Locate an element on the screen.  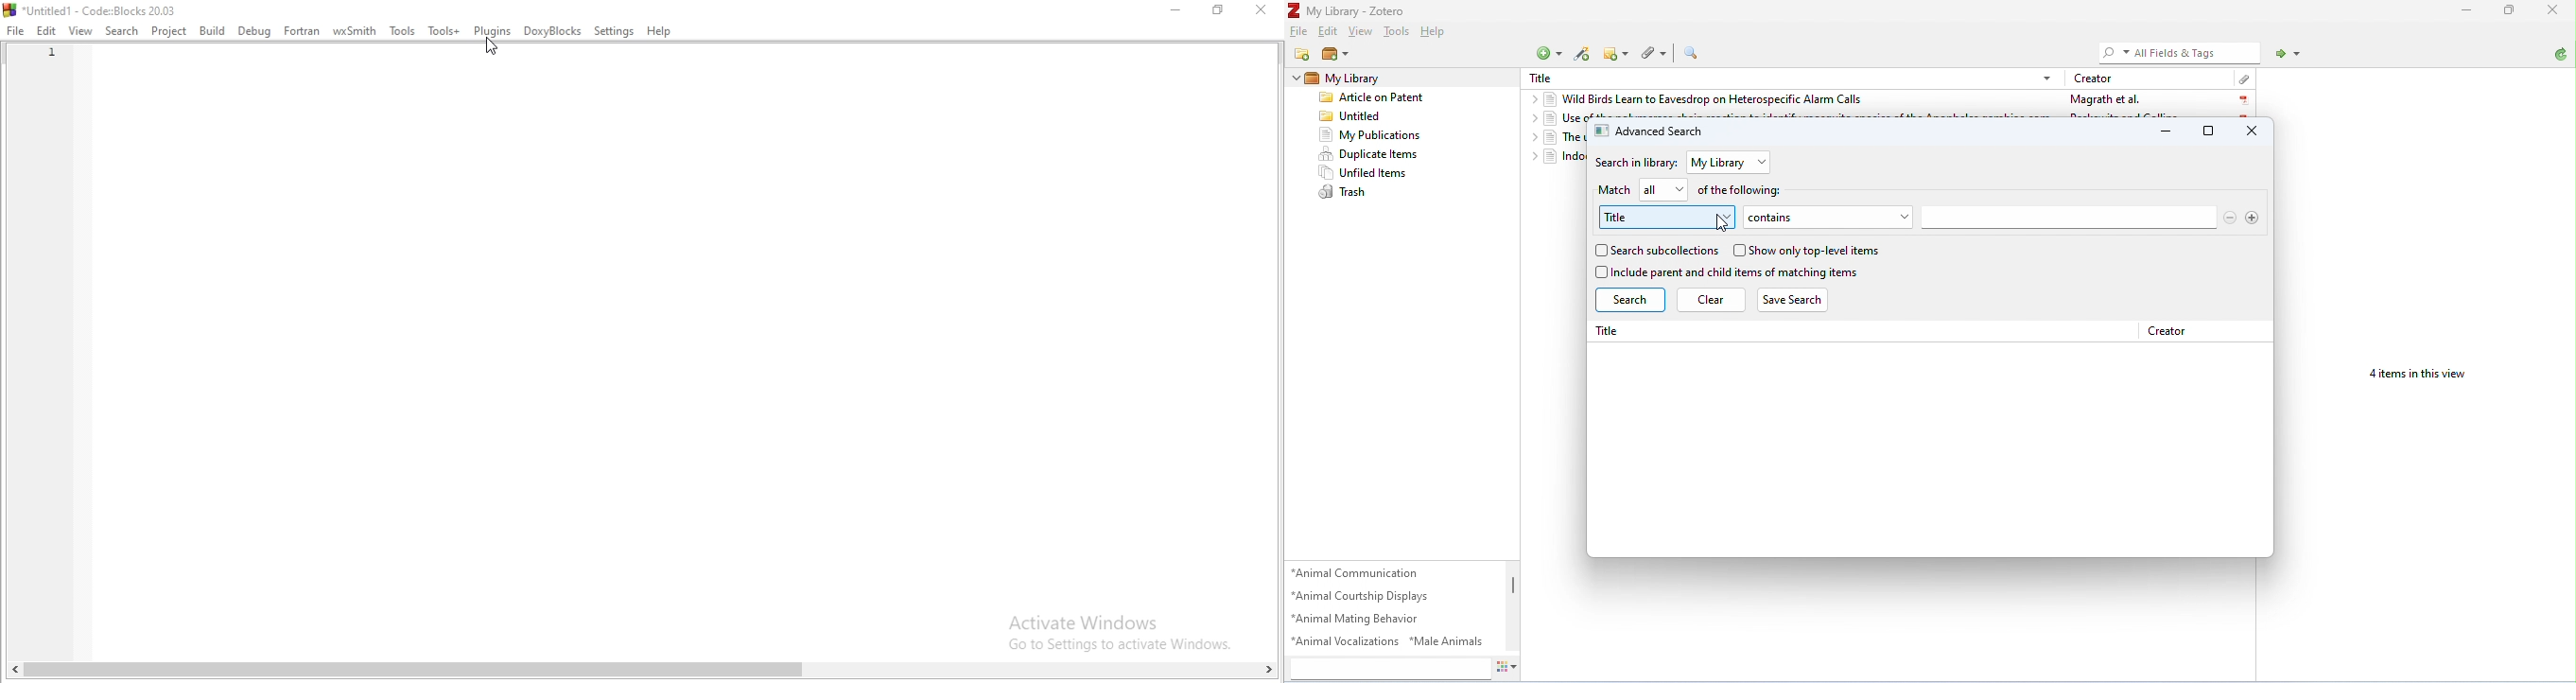
close is located at coordinates (1266, 11).